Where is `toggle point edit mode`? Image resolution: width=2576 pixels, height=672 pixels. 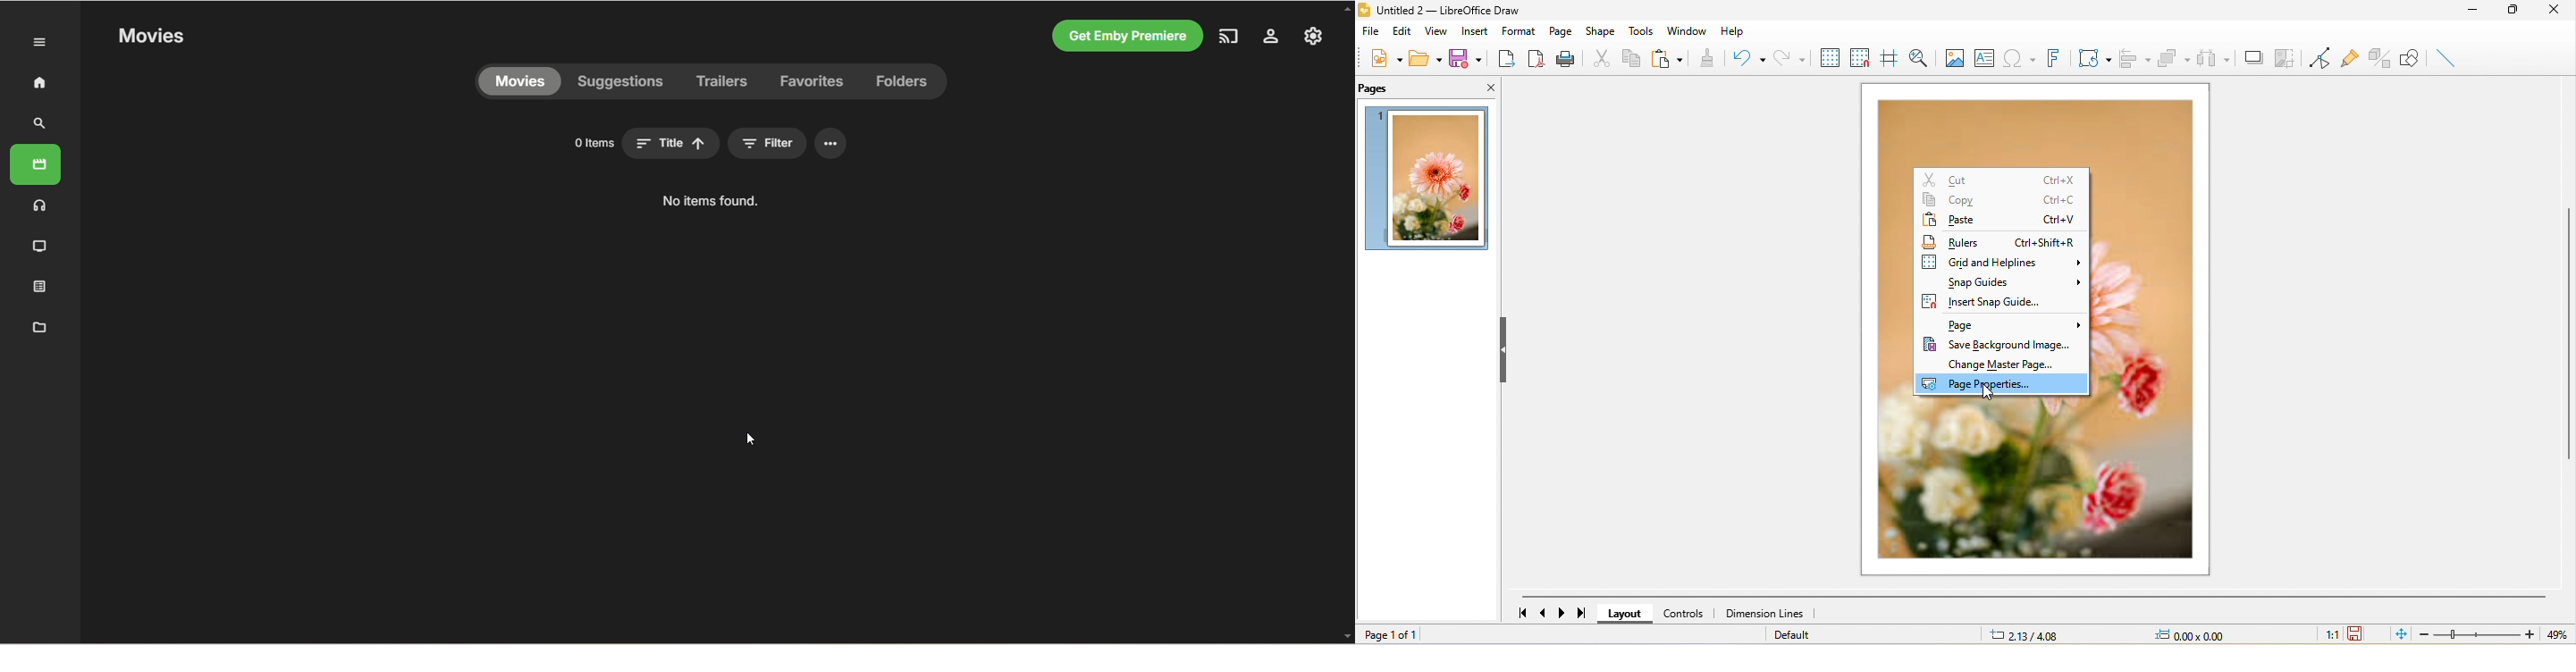 toggle point edit mode is located at coordinates (2317, 58).